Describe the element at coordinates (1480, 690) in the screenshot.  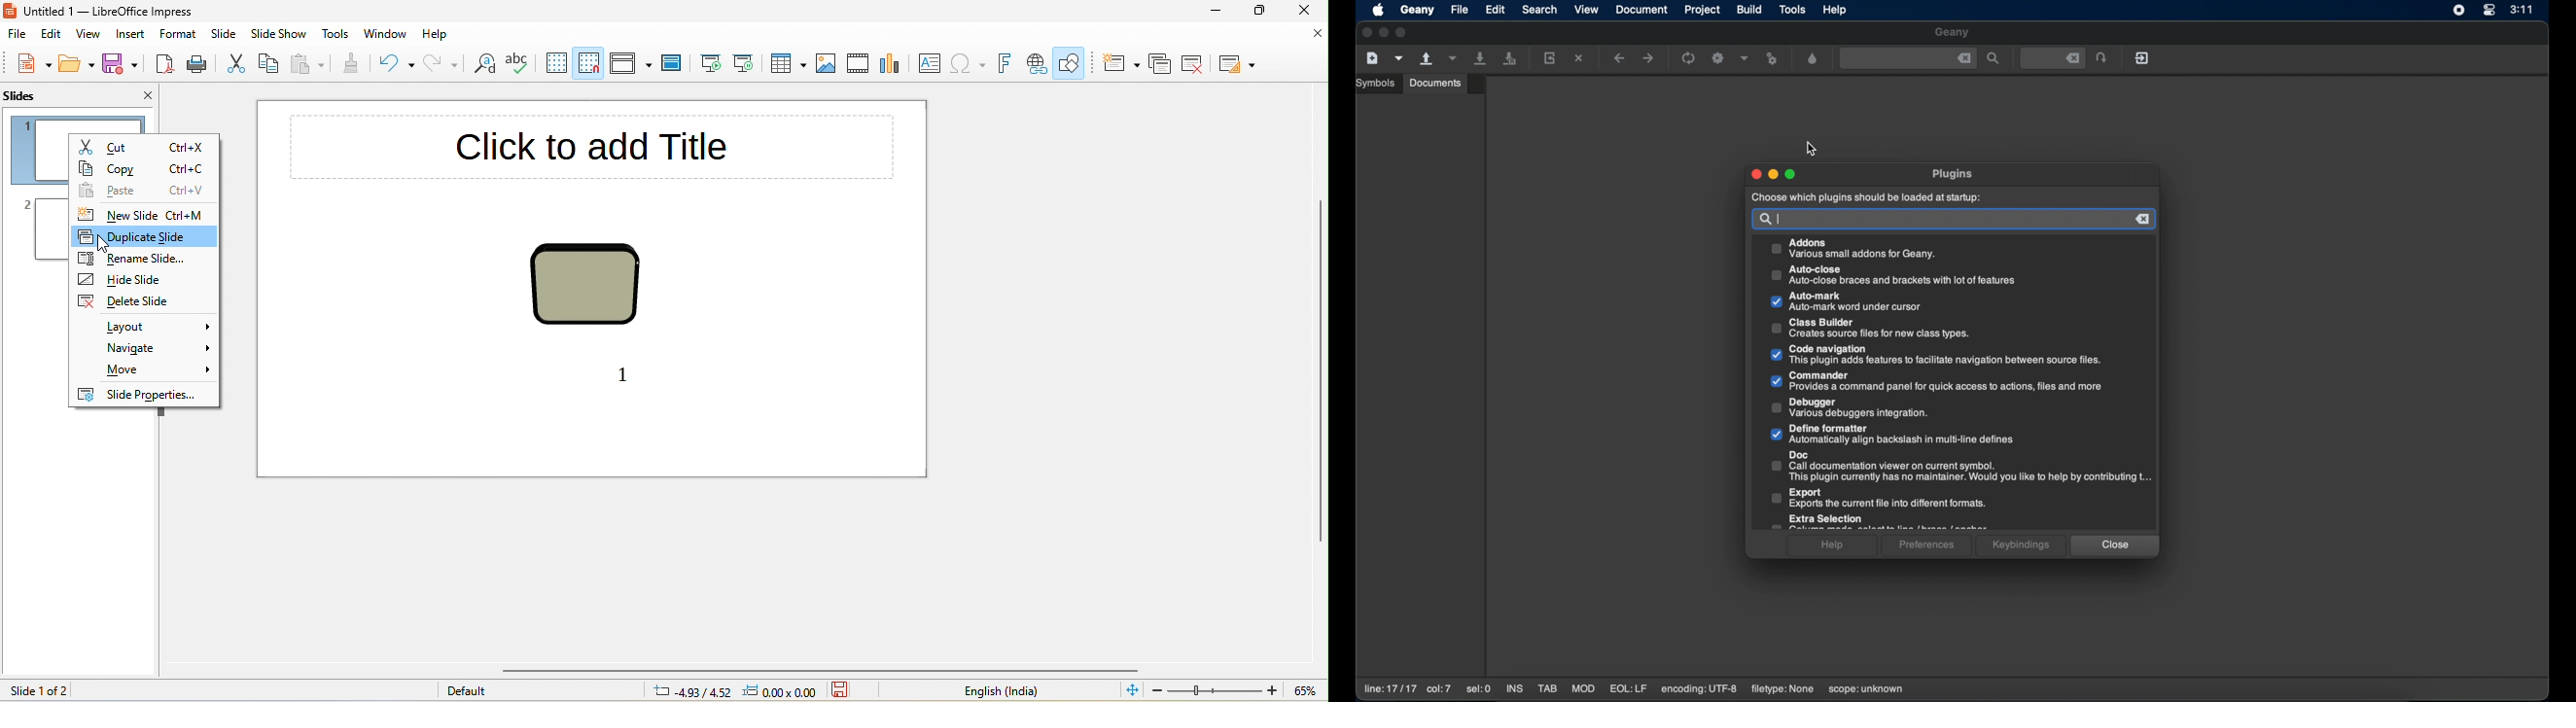
I see `sel:0` at that location.